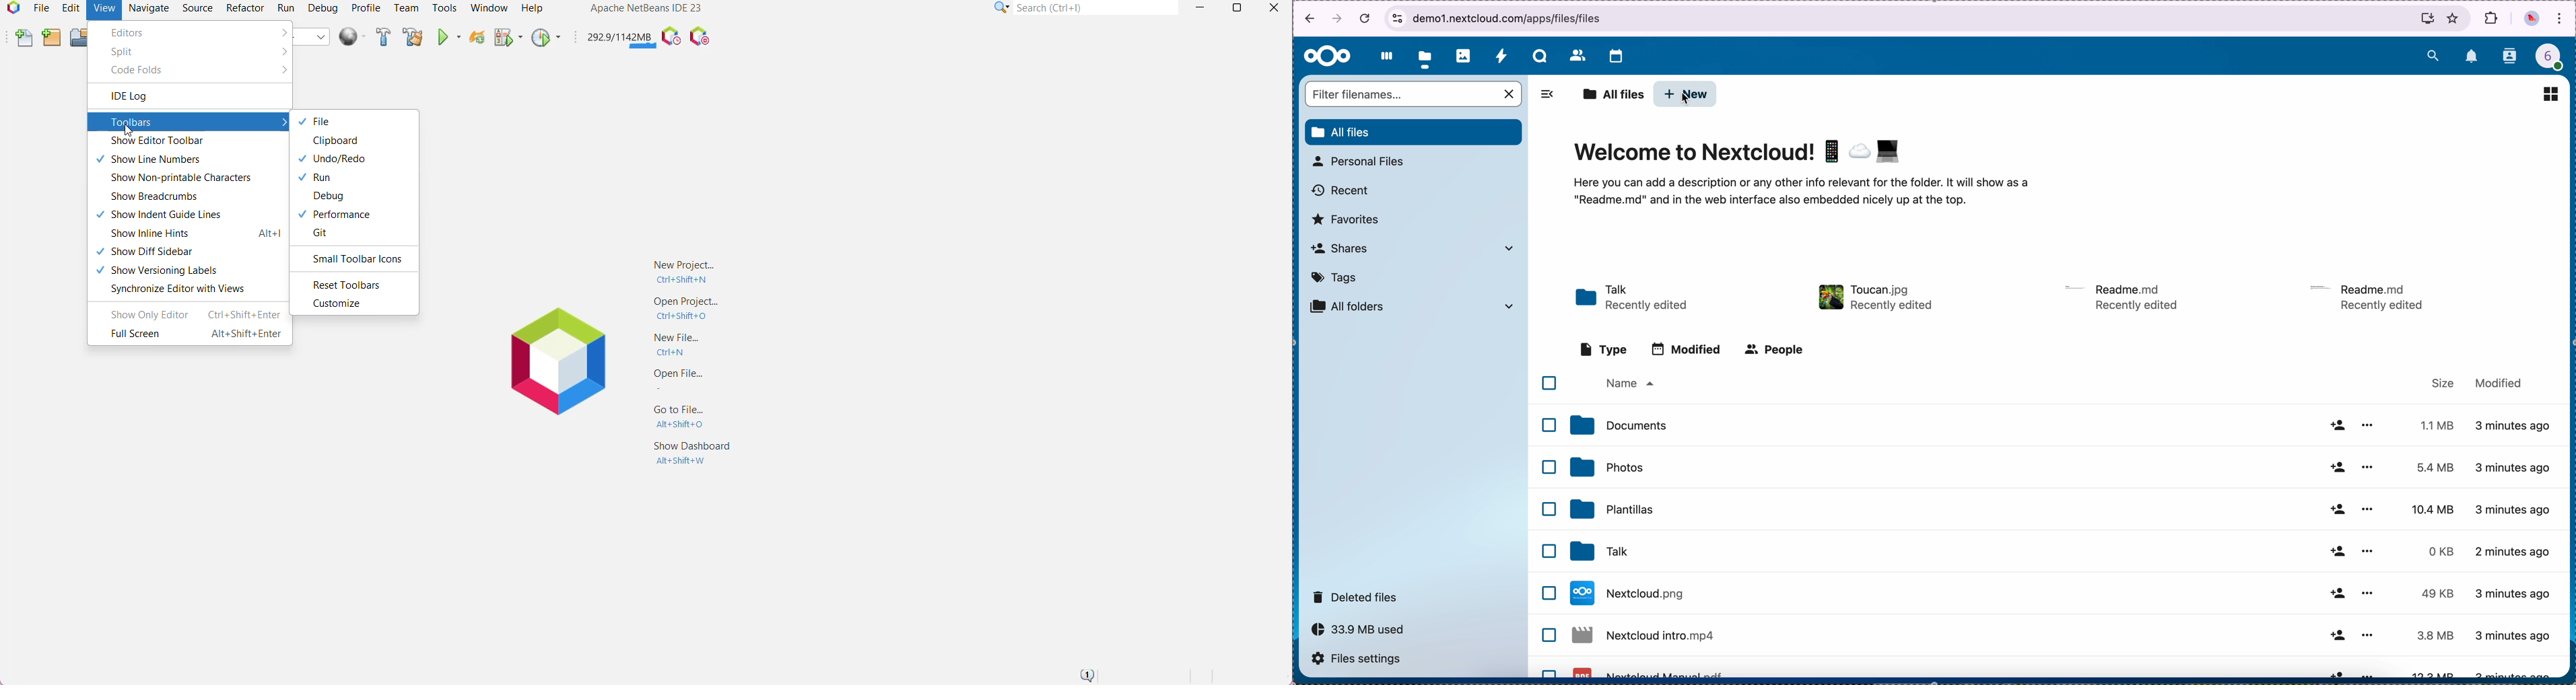 The width and height of the screenshot is (2576, 700). I want to click on Nextcloud logo, so click(1328, 57).